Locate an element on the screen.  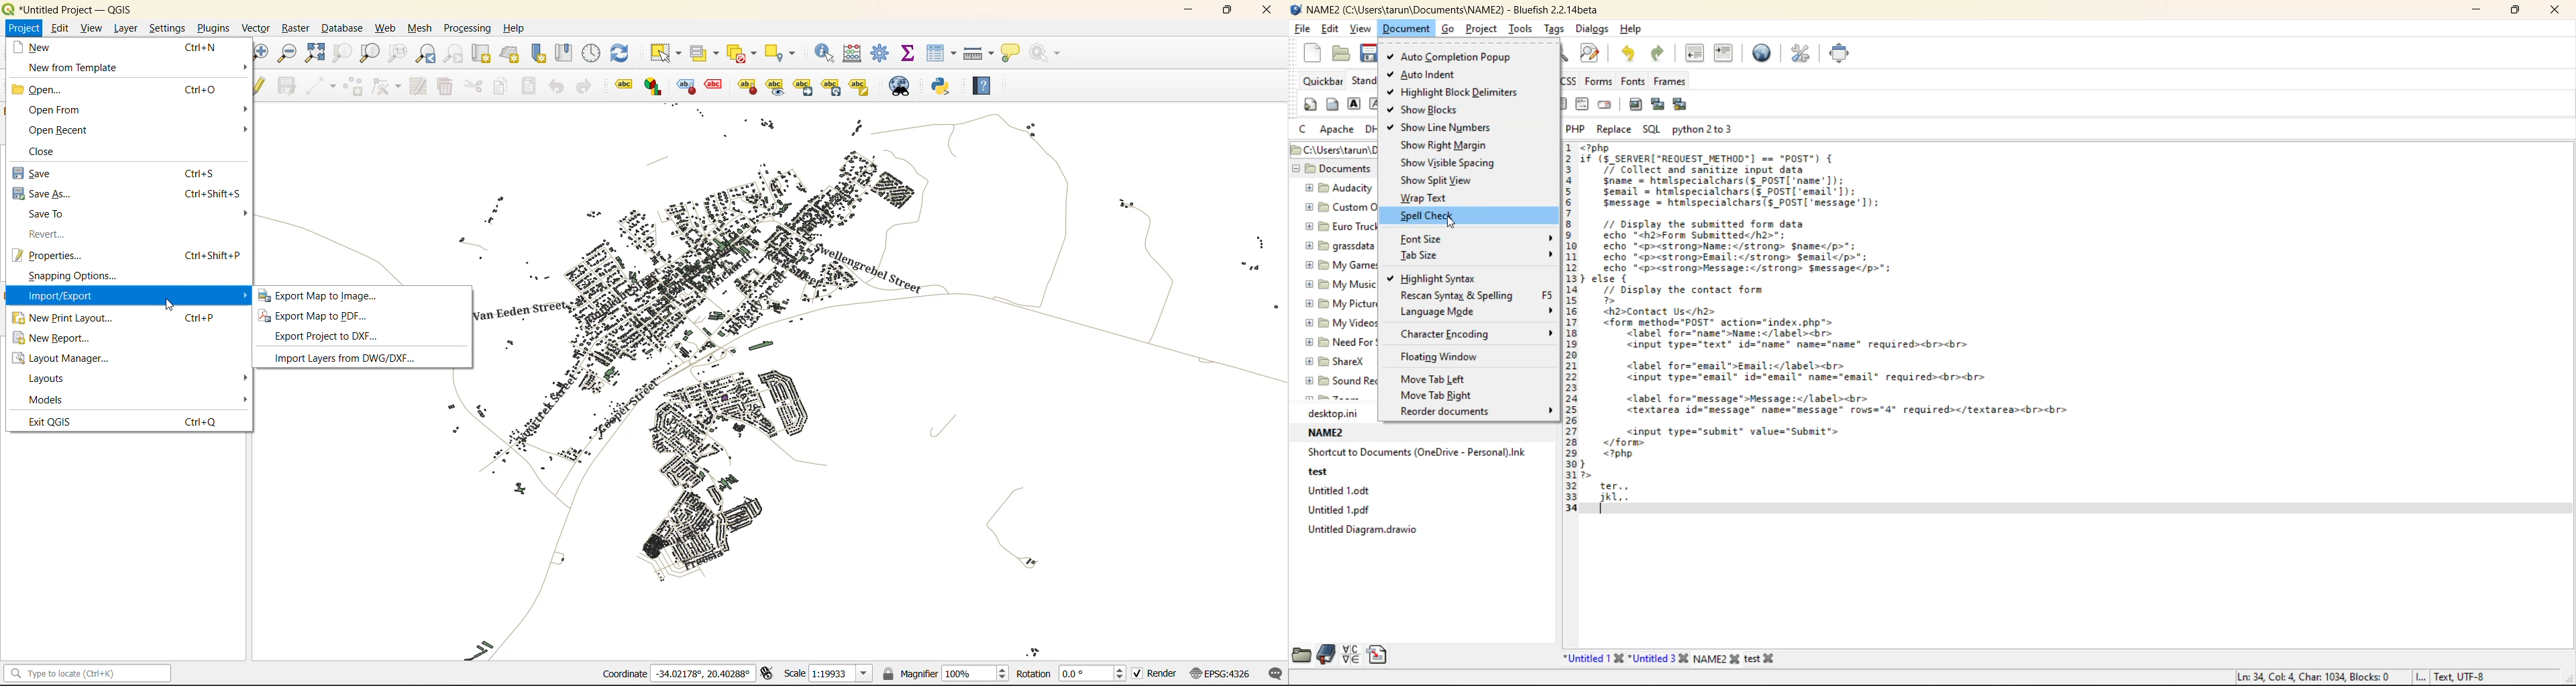
identify features is located at coordinates (826, 52).